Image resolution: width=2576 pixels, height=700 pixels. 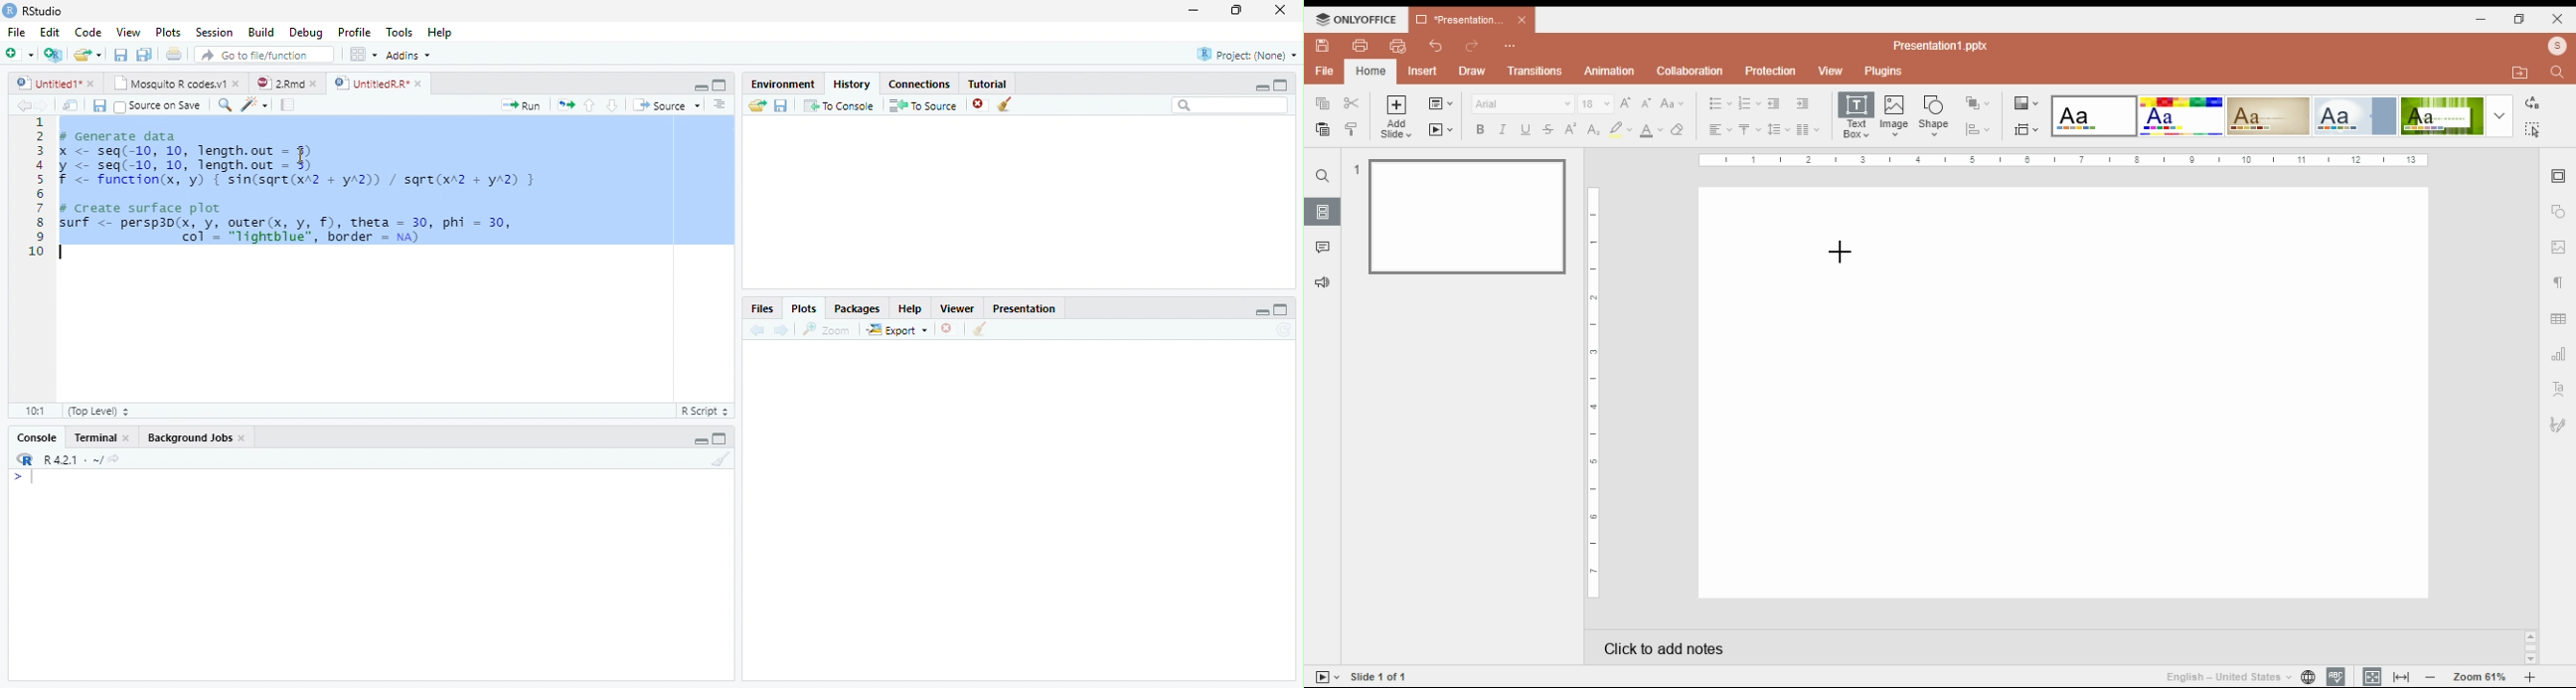 I want to click on To Source, so click(x=923, y=105).